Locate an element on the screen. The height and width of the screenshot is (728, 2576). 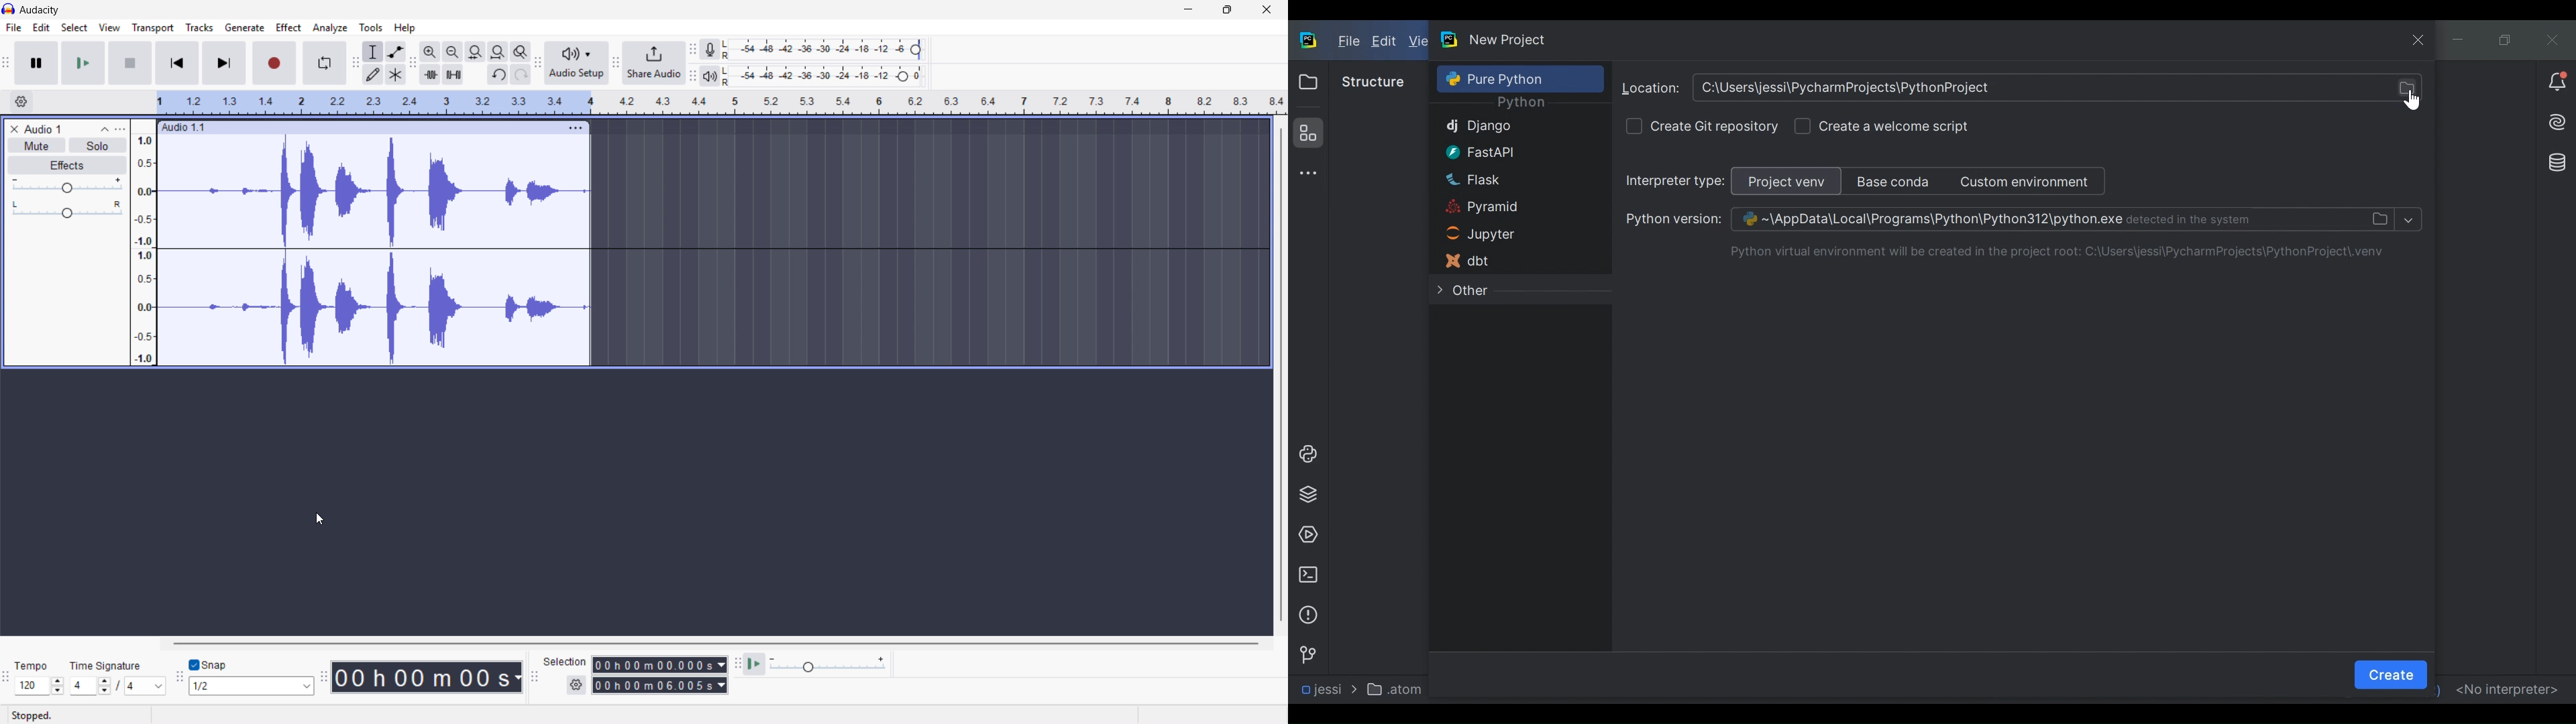
Stop  is located at coordinates (130, 63).